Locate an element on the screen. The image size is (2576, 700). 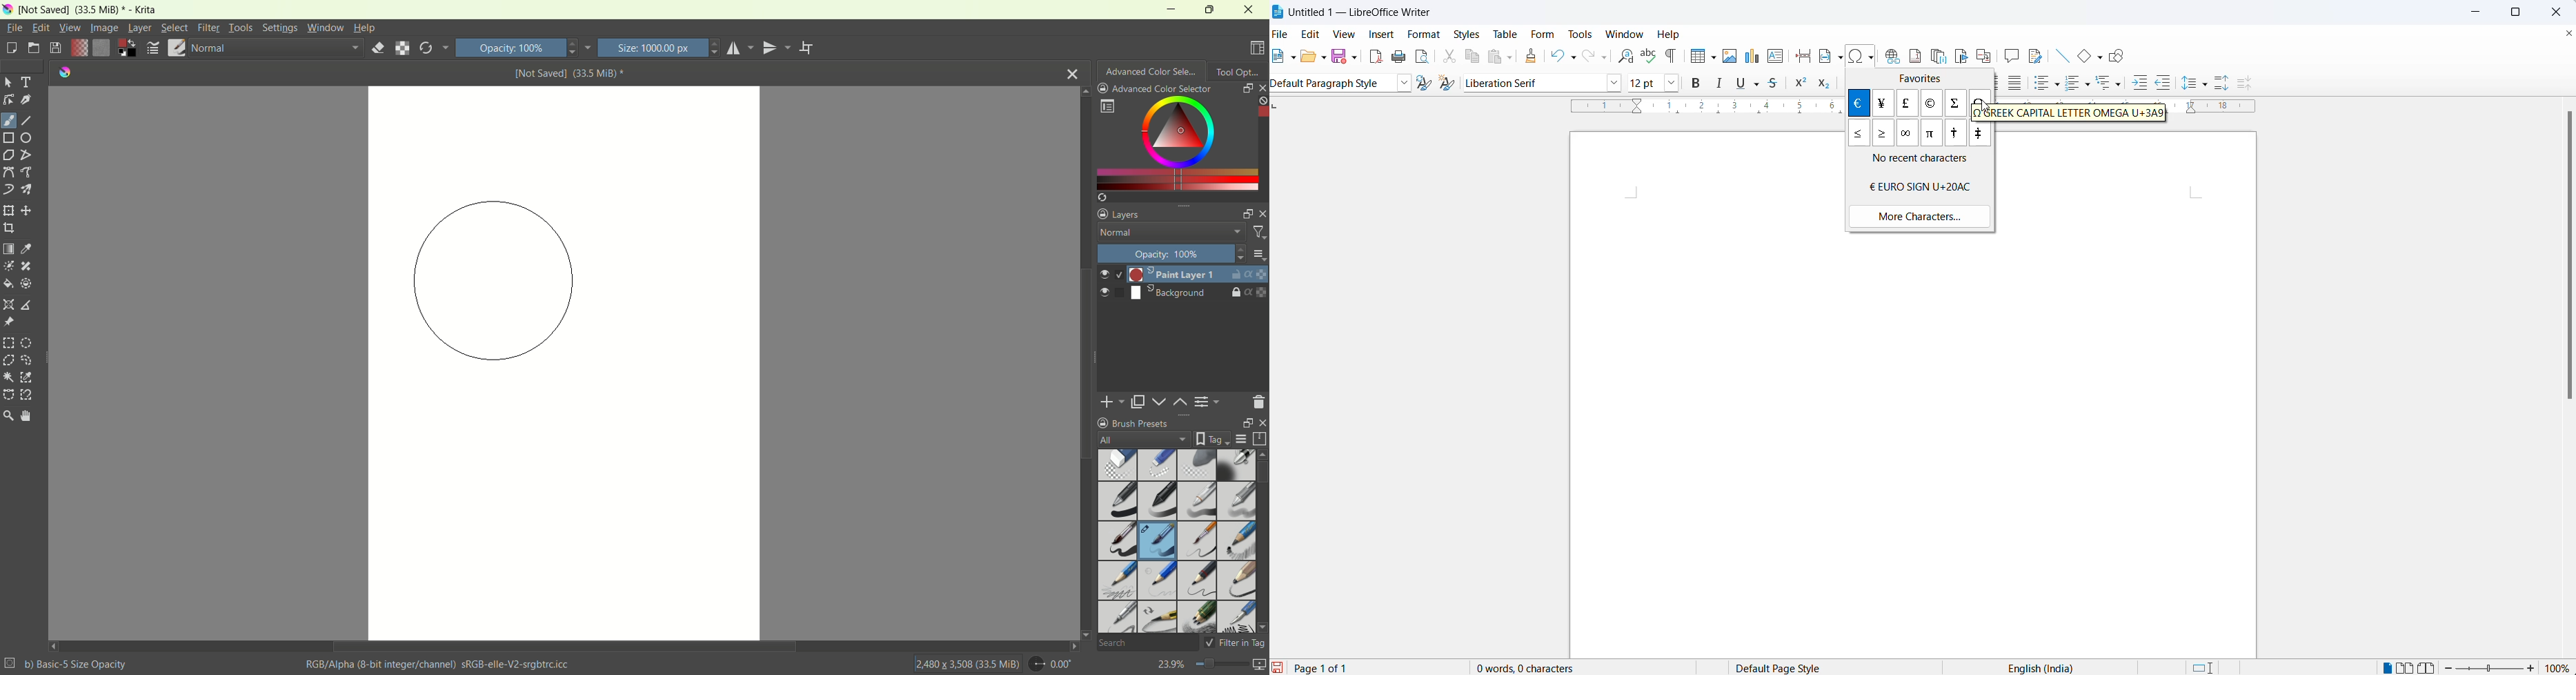
page breal is located at coordinates (1800, 55).